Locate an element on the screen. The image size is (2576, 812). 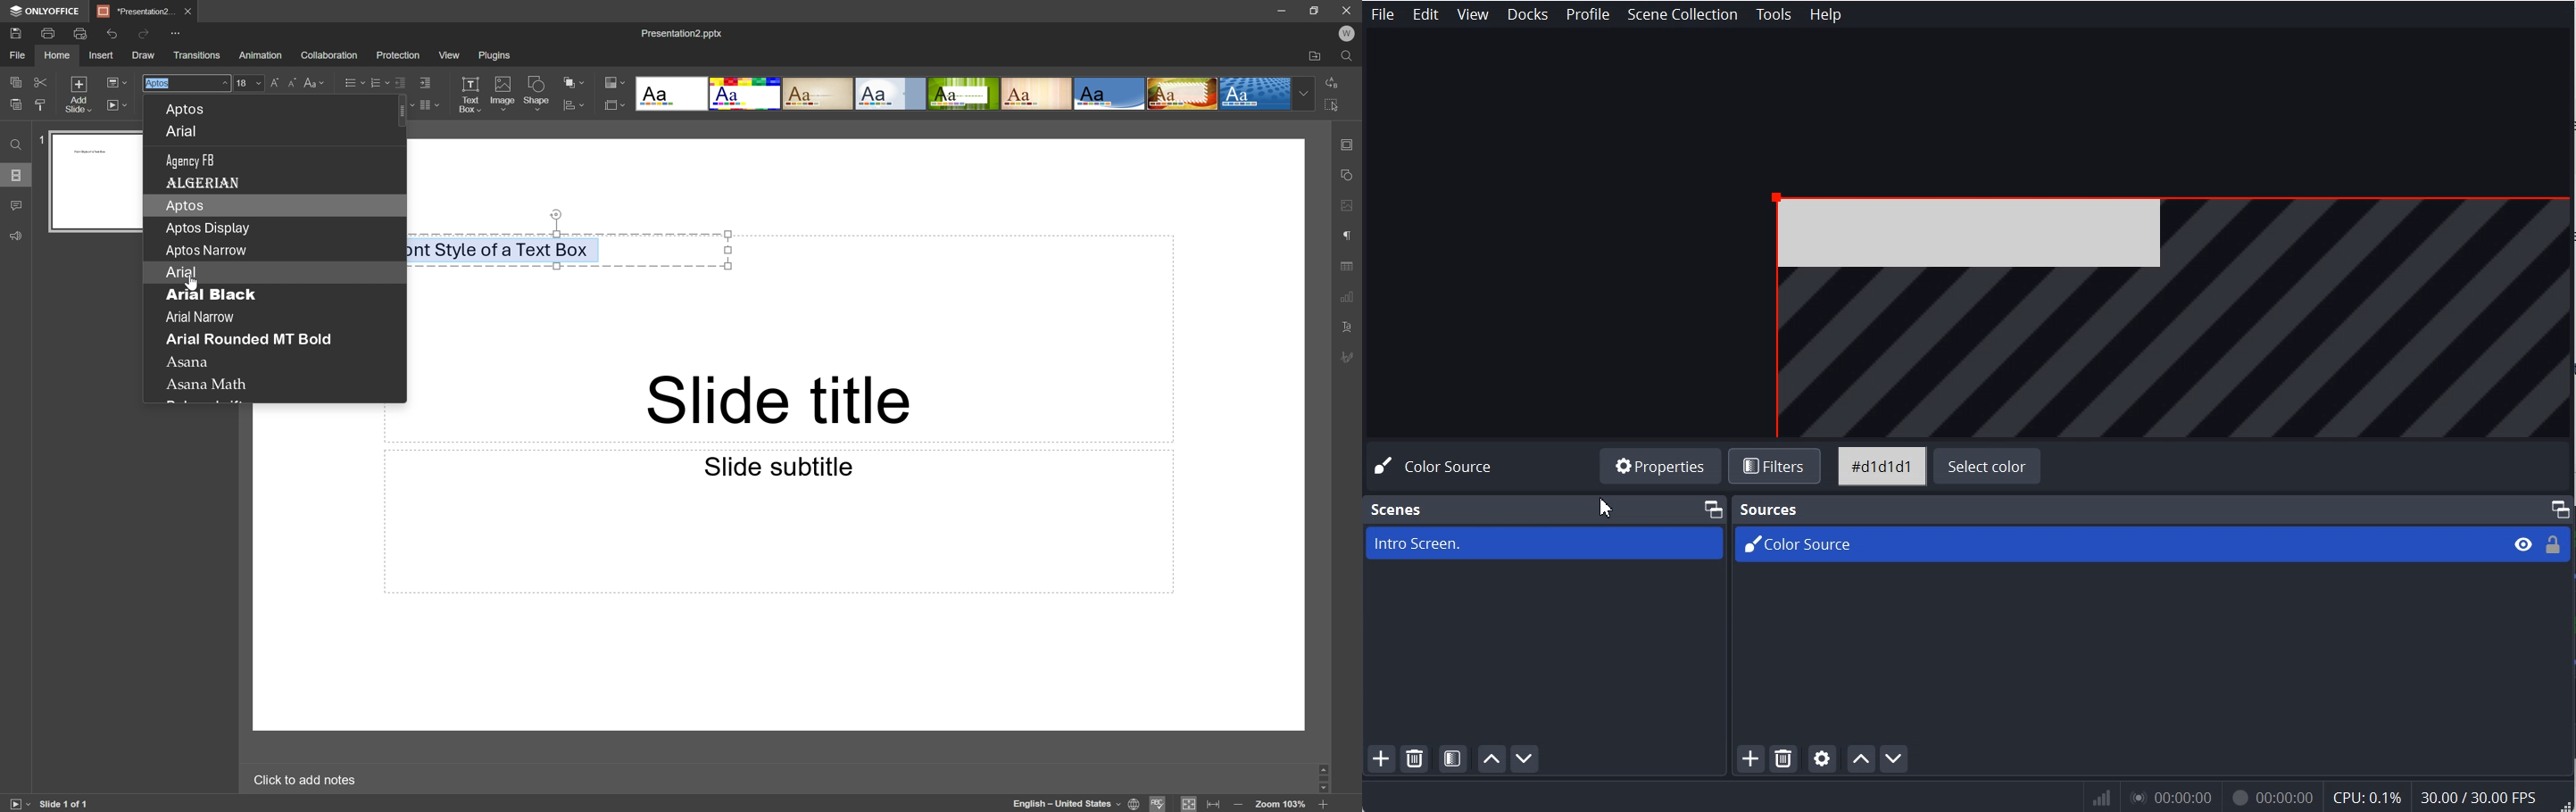
Comments is located at coordinates (18, 204).